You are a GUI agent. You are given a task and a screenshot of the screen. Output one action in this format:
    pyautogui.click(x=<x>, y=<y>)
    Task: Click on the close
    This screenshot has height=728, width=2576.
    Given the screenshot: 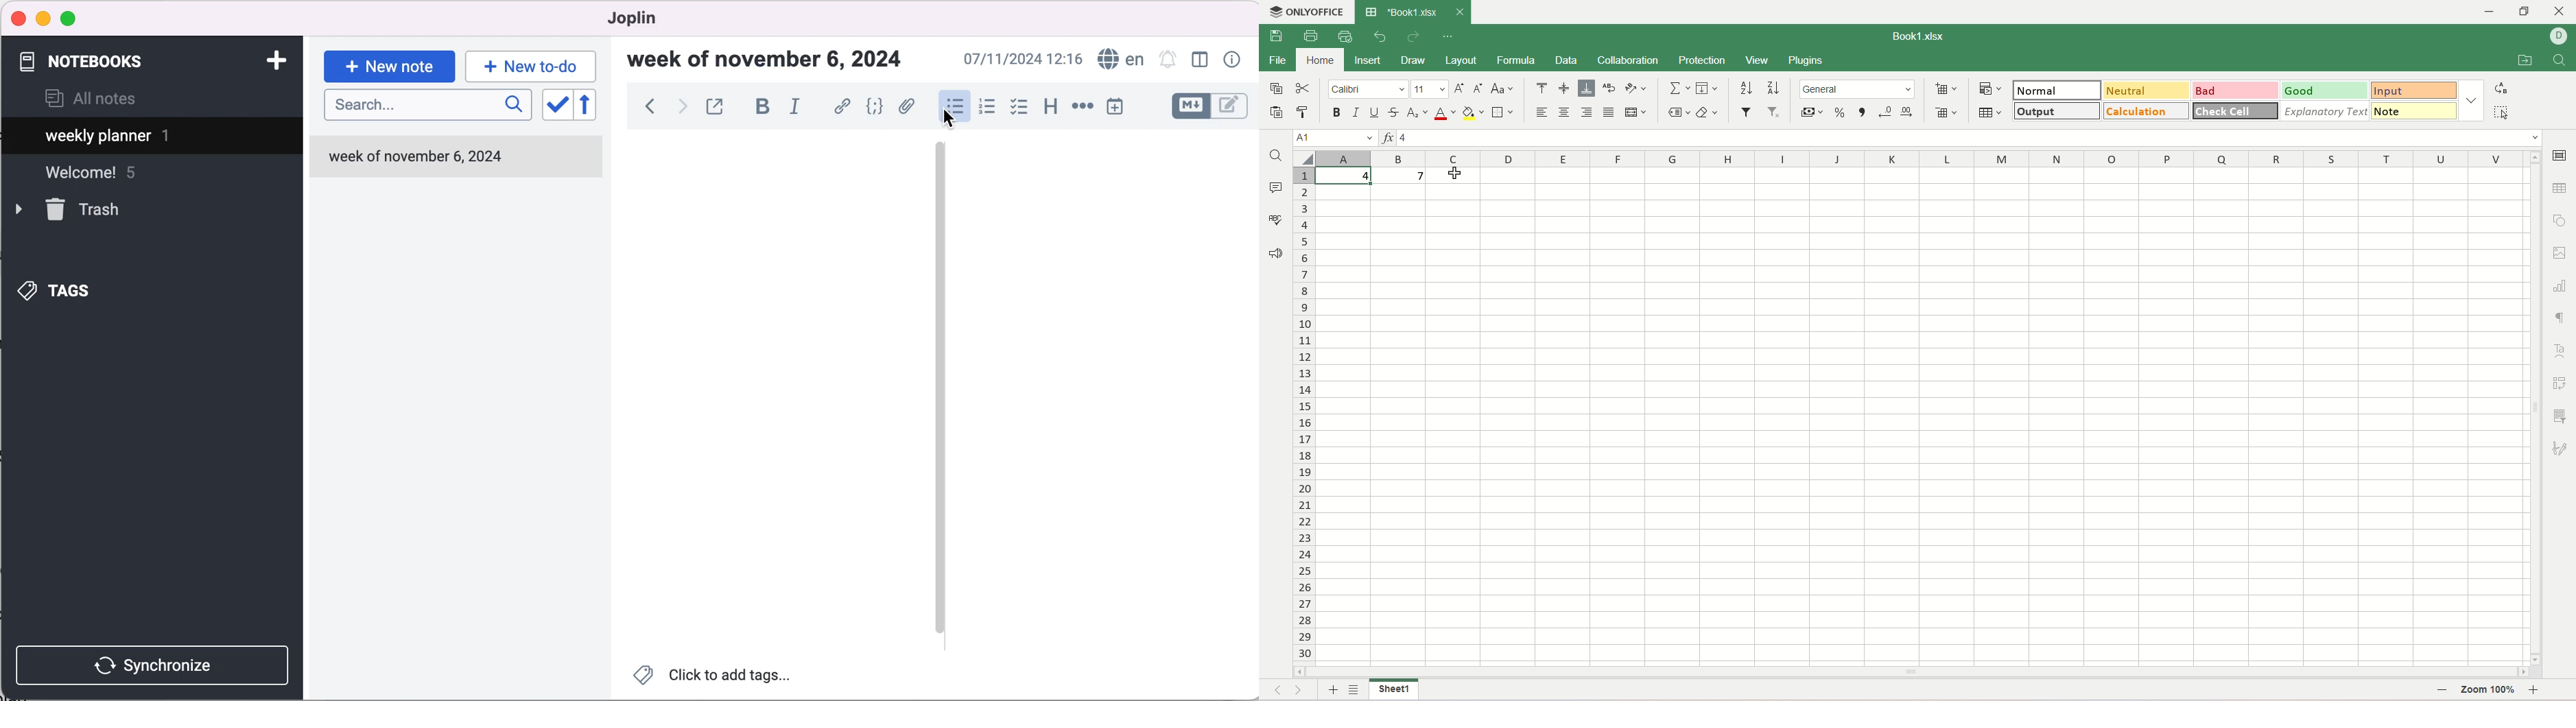 What is the action you would take?
    pyautogui.click(x=19, y=18)
    